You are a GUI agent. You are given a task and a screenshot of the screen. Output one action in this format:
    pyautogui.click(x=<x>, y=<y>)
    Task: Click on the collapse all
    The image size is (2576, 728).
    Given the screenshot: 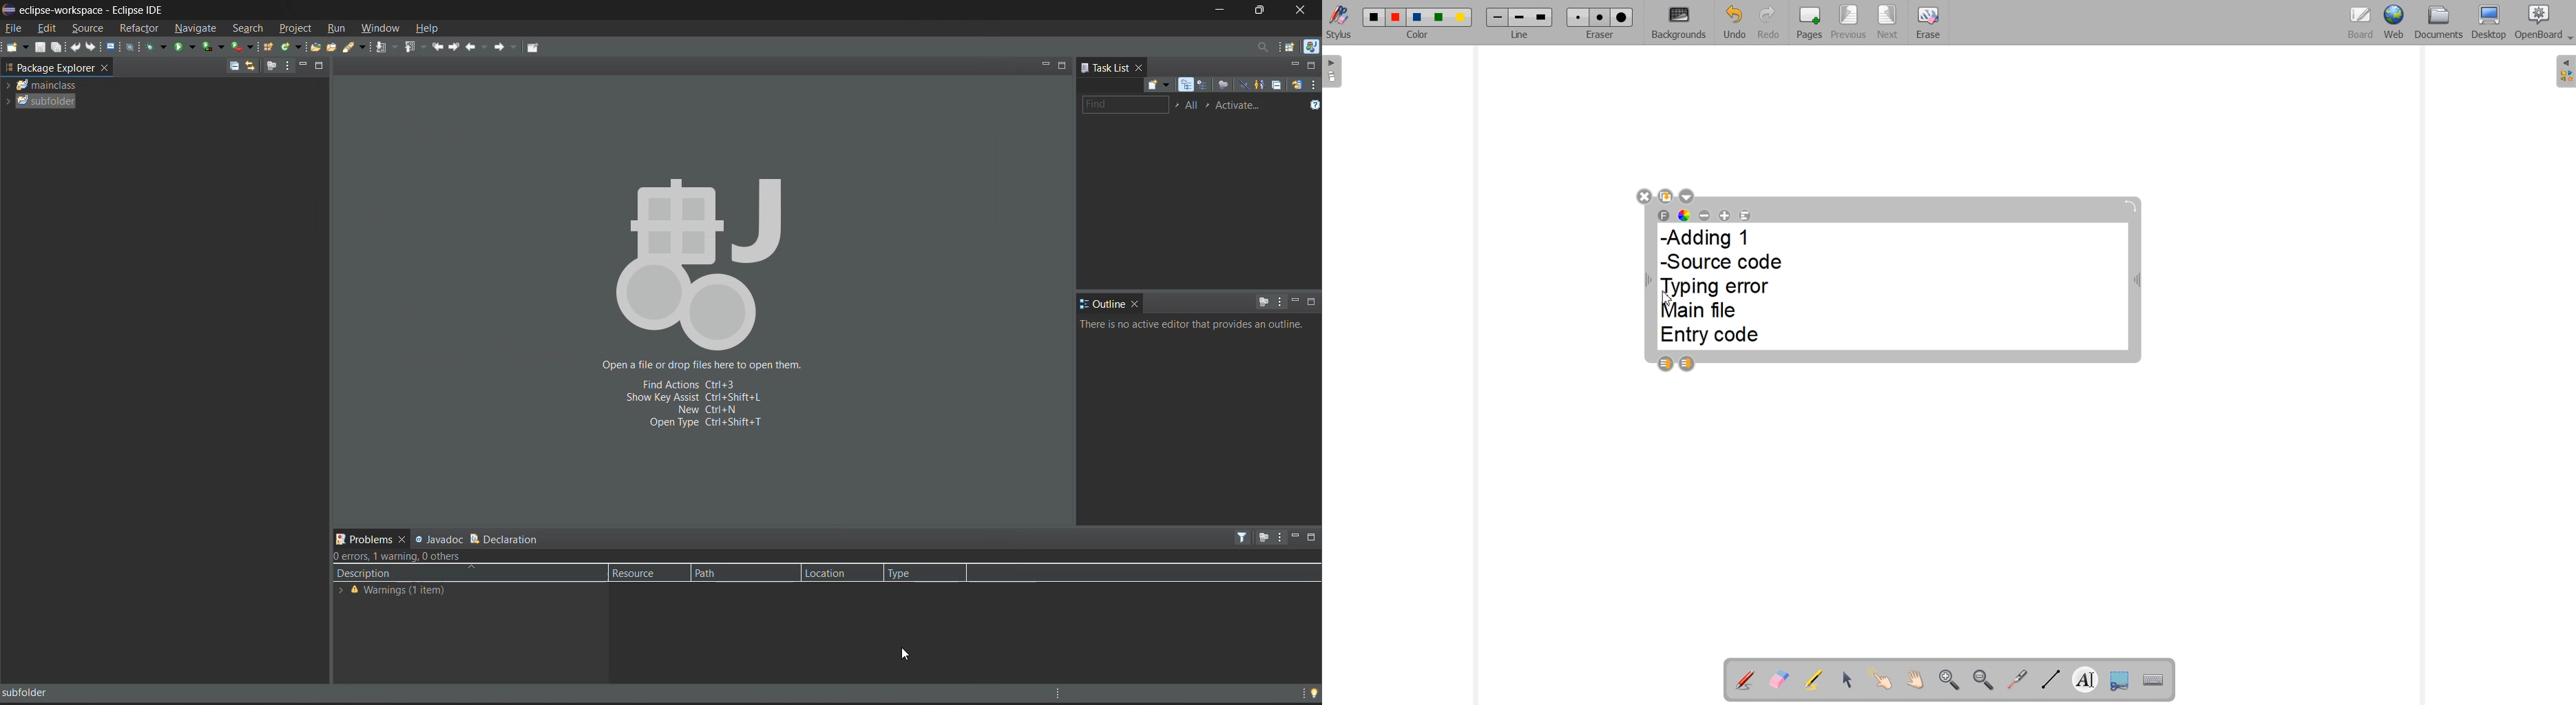 What is the action you would take?
    pyautogui.click(x=1279, y=86)
    